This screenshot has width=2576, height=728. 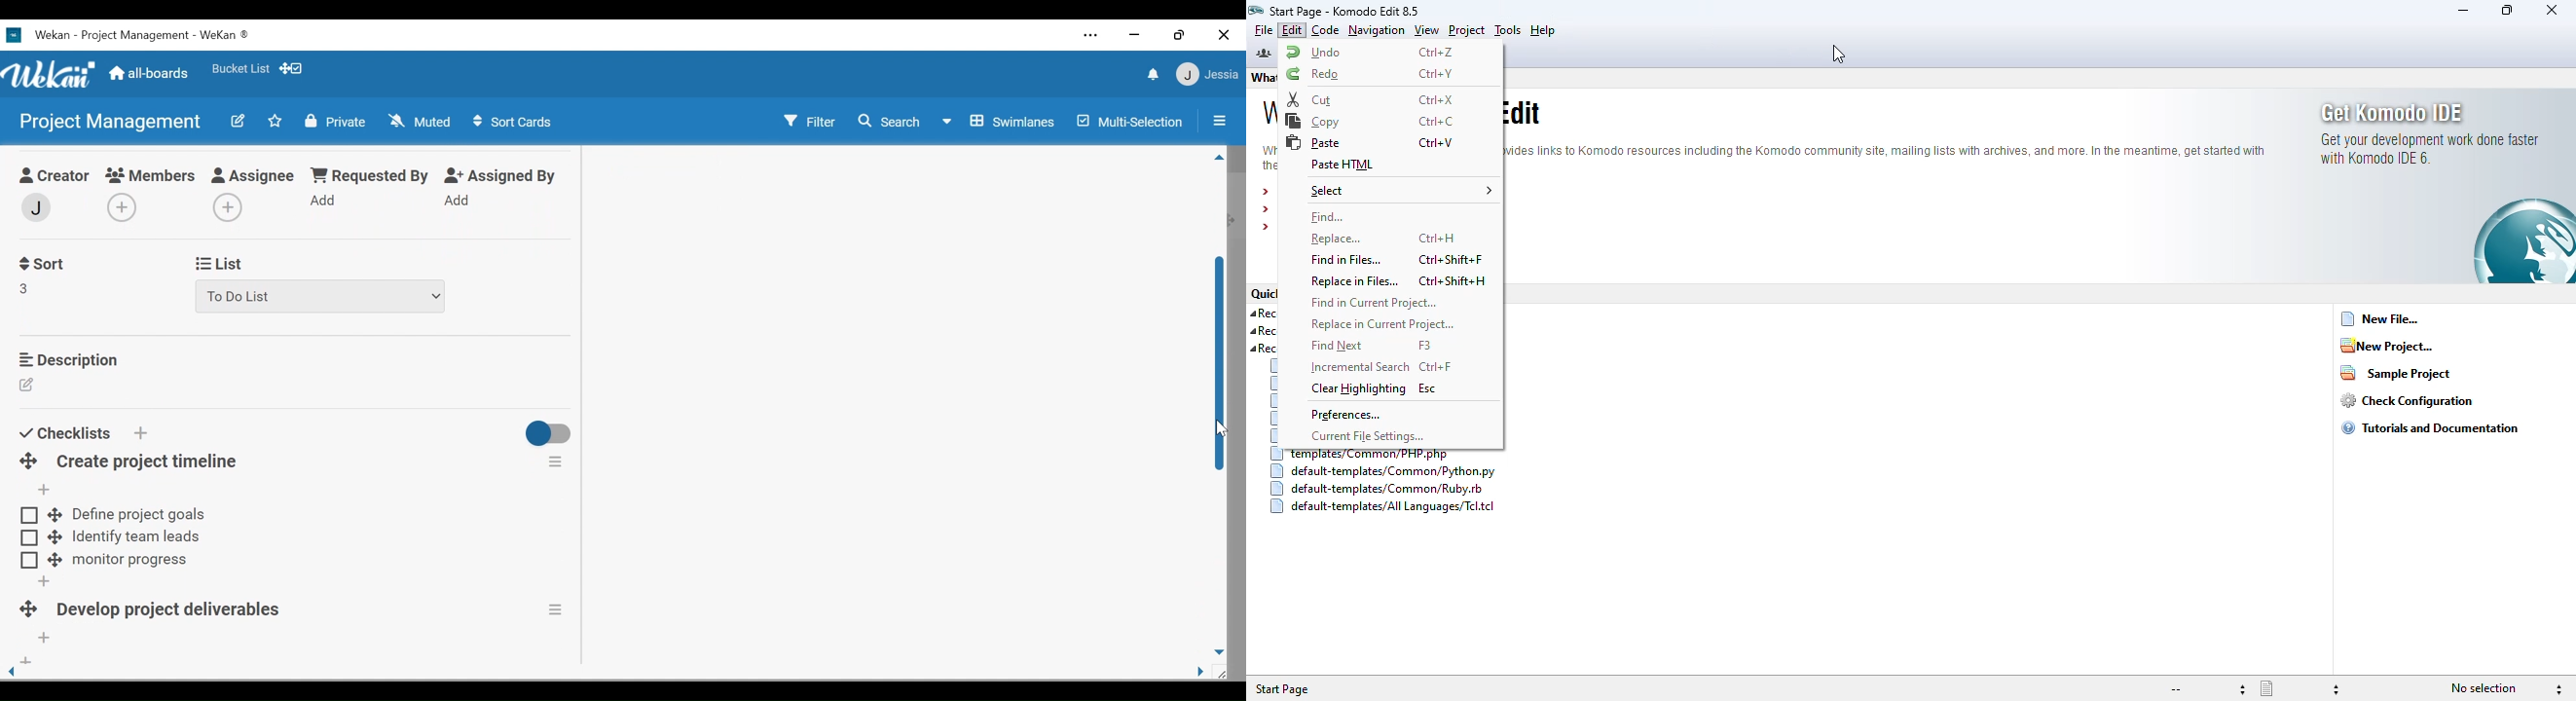 What do you see at coordinates (809, 120) in the screenshot?
I see `Filter` at bounding box center [809, 120].